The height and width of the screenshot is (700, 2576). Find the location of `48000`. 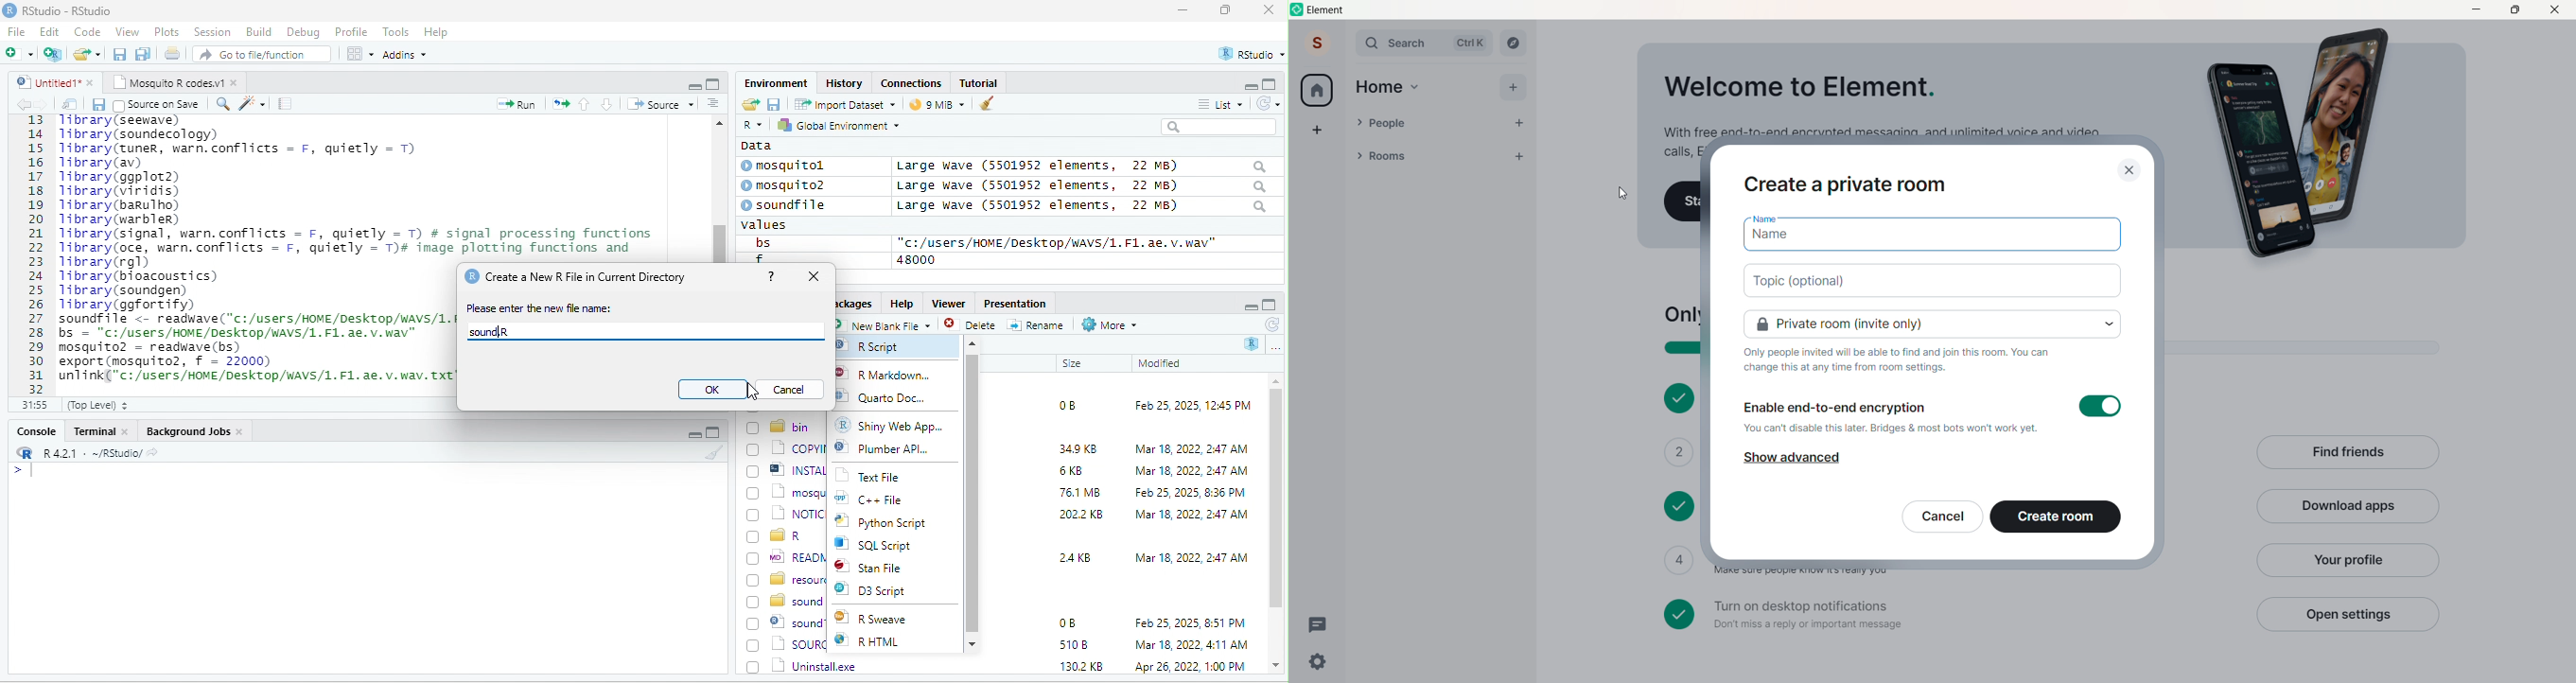

48000 is located at coordinates (917, 259).